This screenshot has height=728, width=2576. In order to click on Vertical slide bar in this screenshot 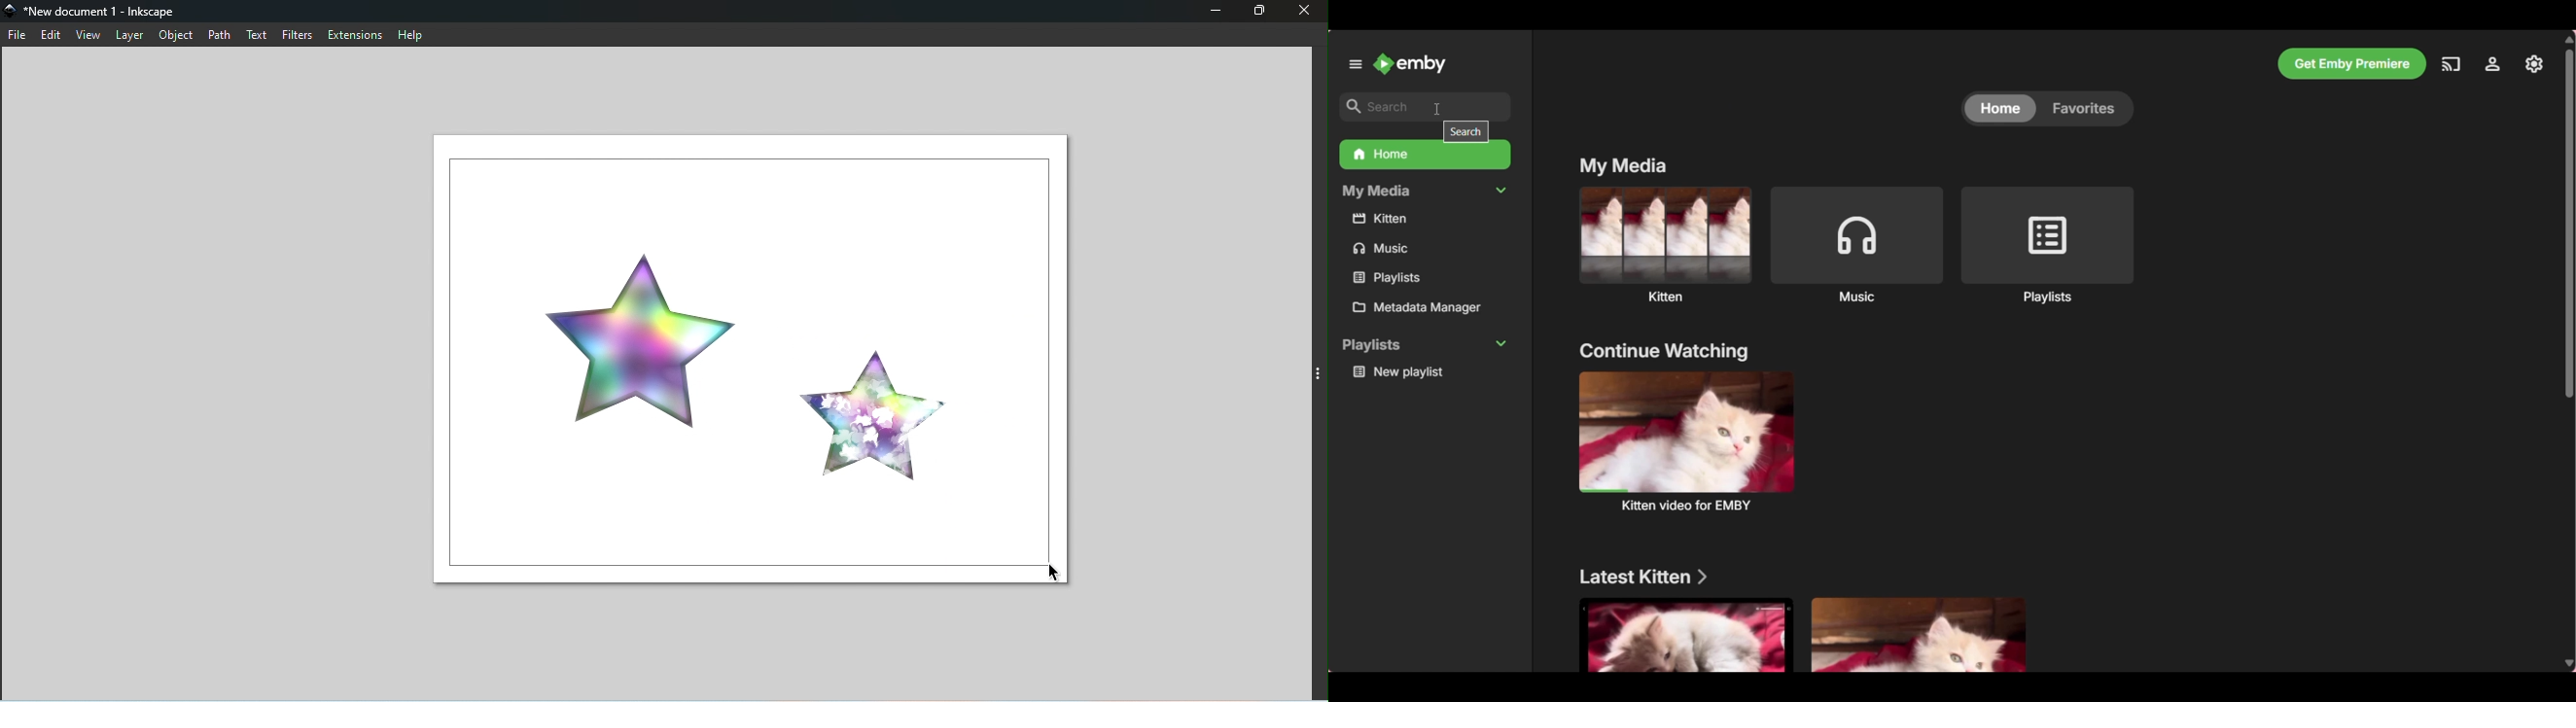, I will do `click(2569, 352)`.